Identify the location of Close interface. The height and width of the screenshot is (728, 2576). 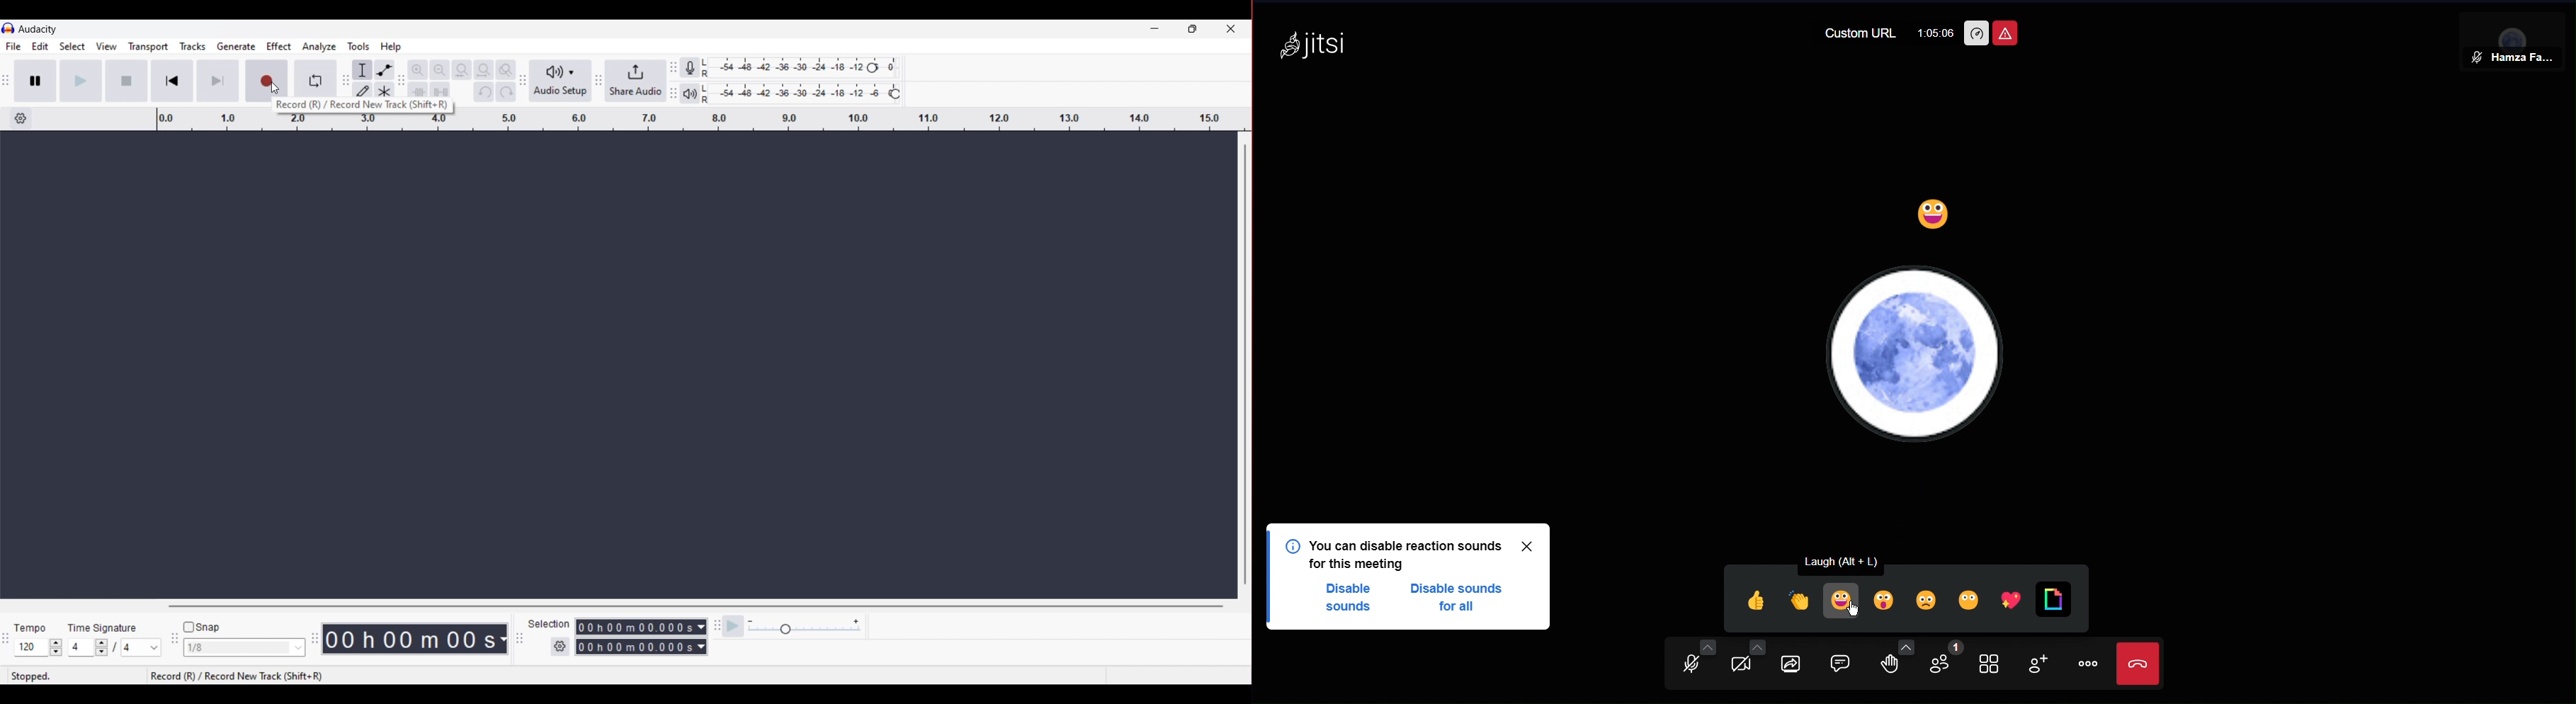
(1231, 29).